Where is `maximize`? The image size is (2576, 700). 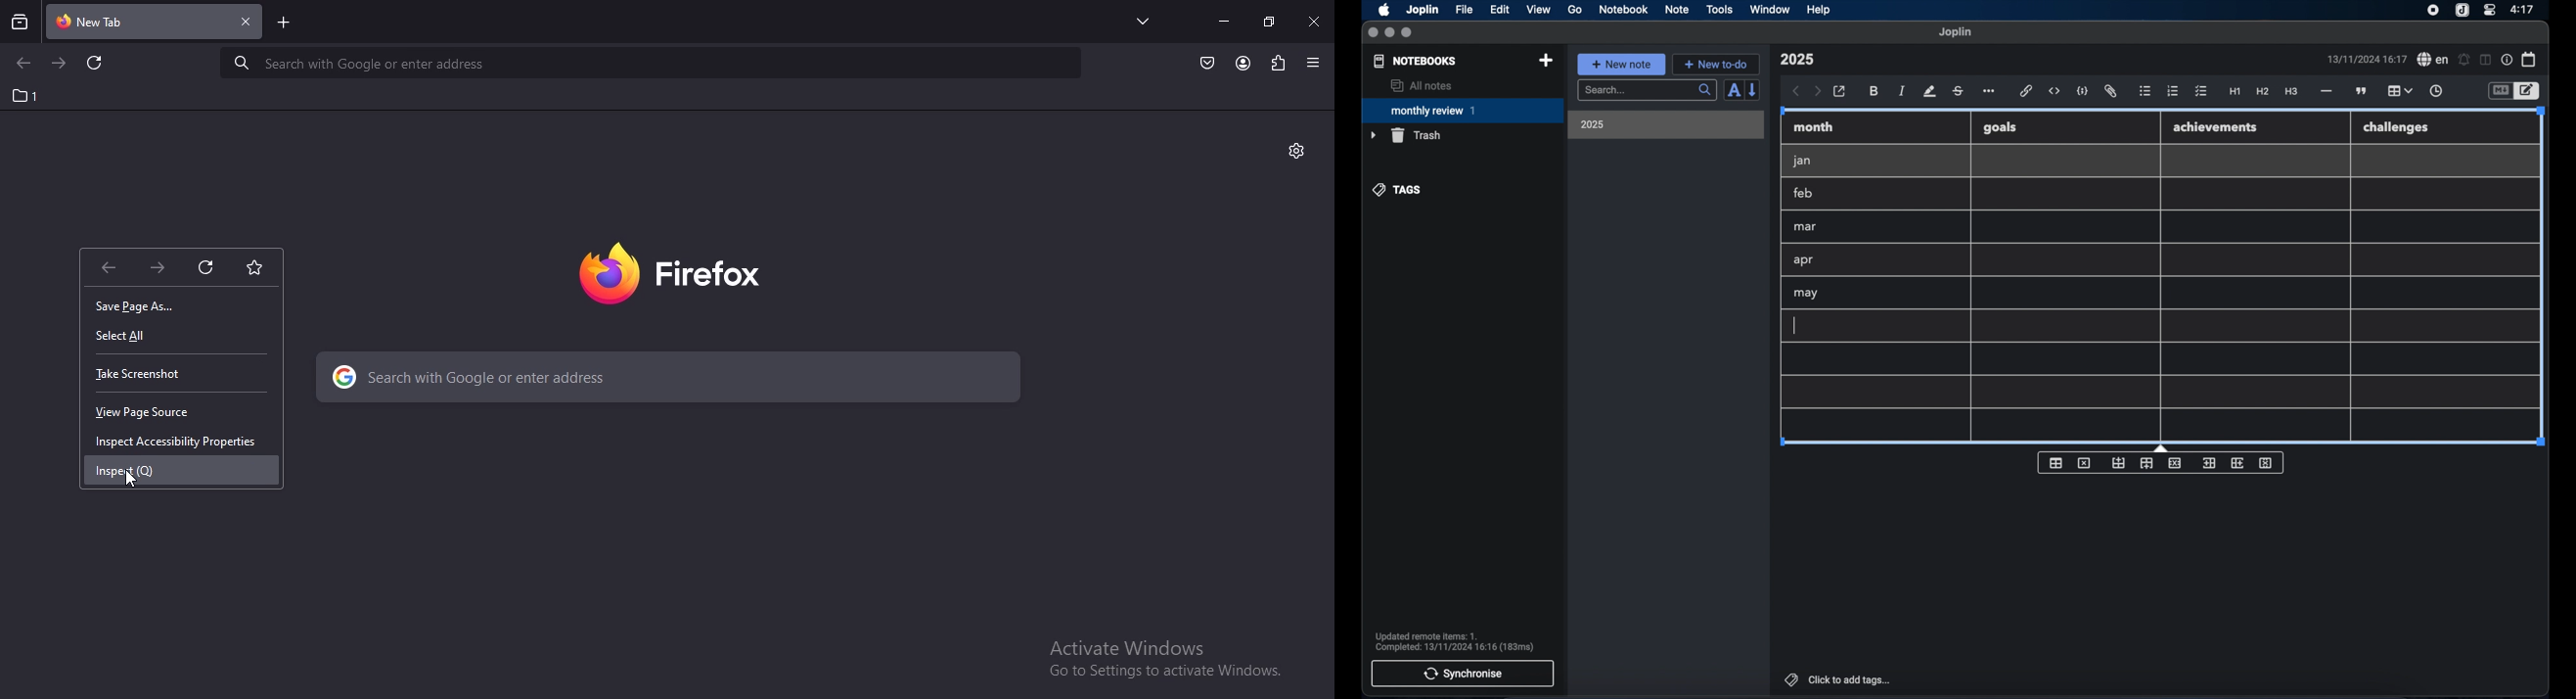
maximize is located at coordinates (1408, 33).